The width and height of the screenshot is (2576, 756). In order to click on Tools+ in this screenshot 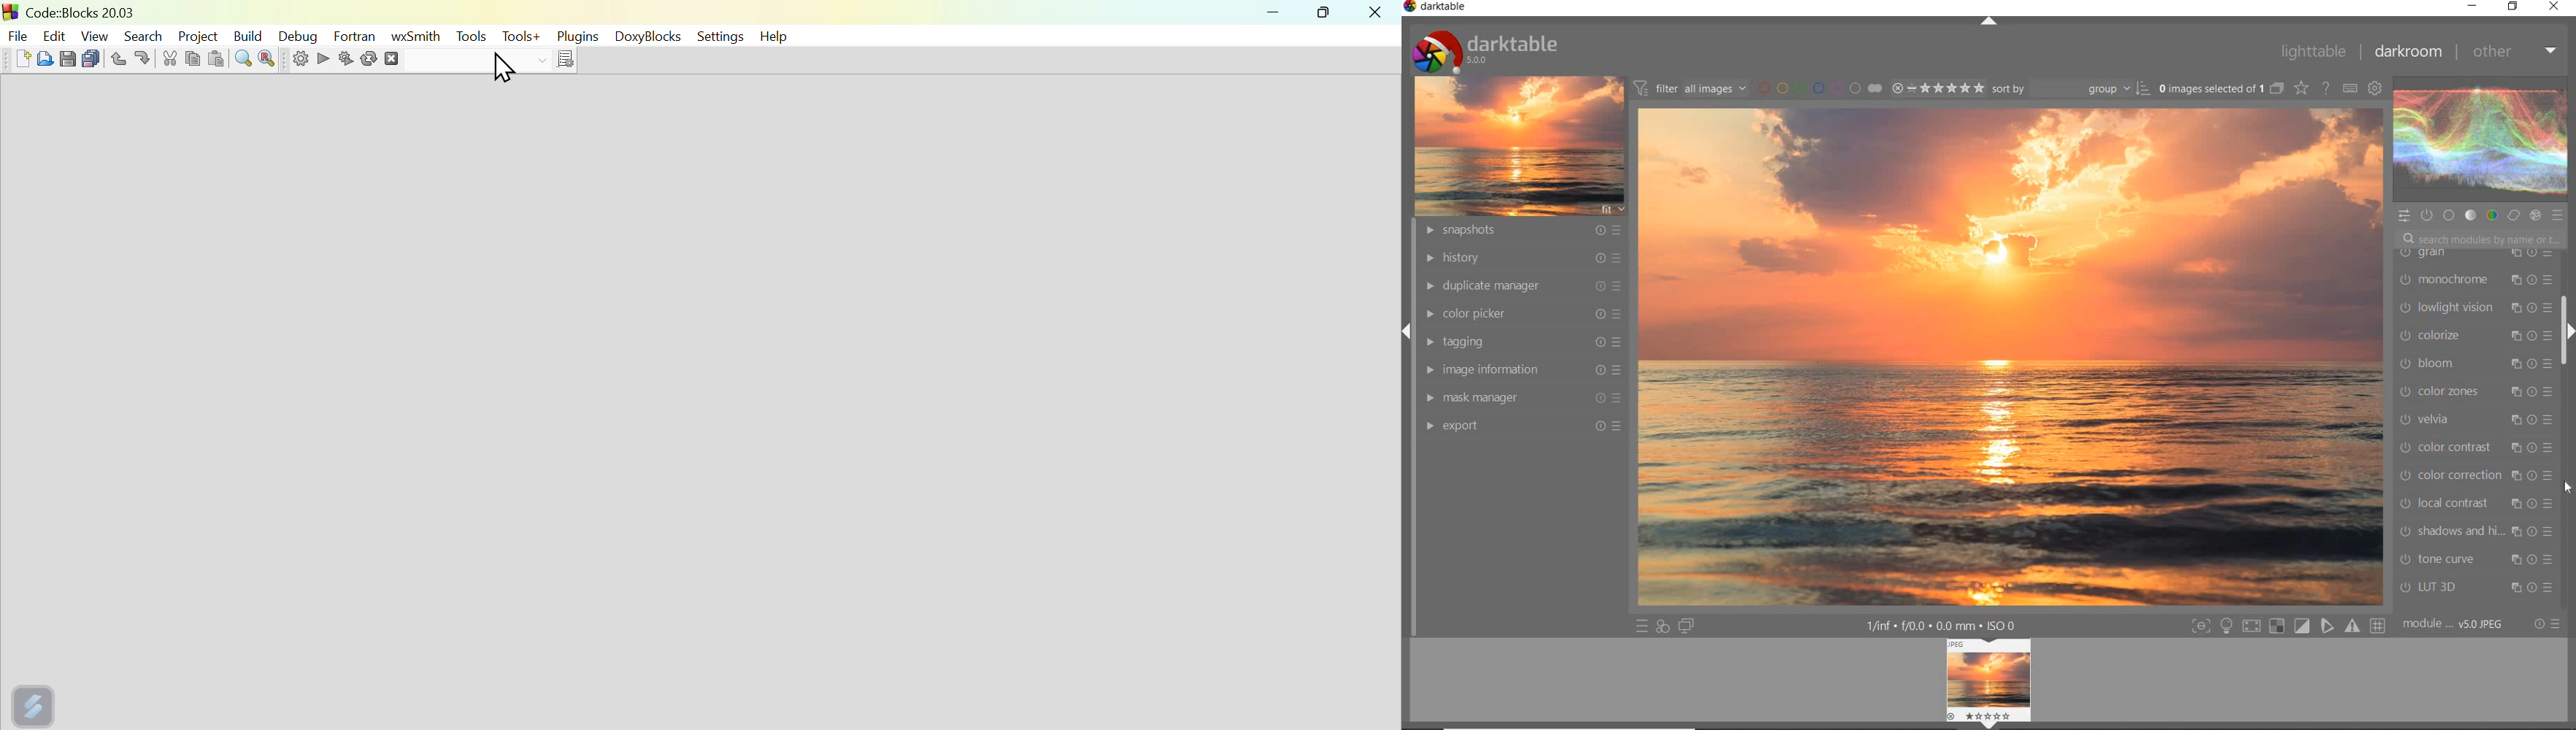, I will do `click(519, 38)`.